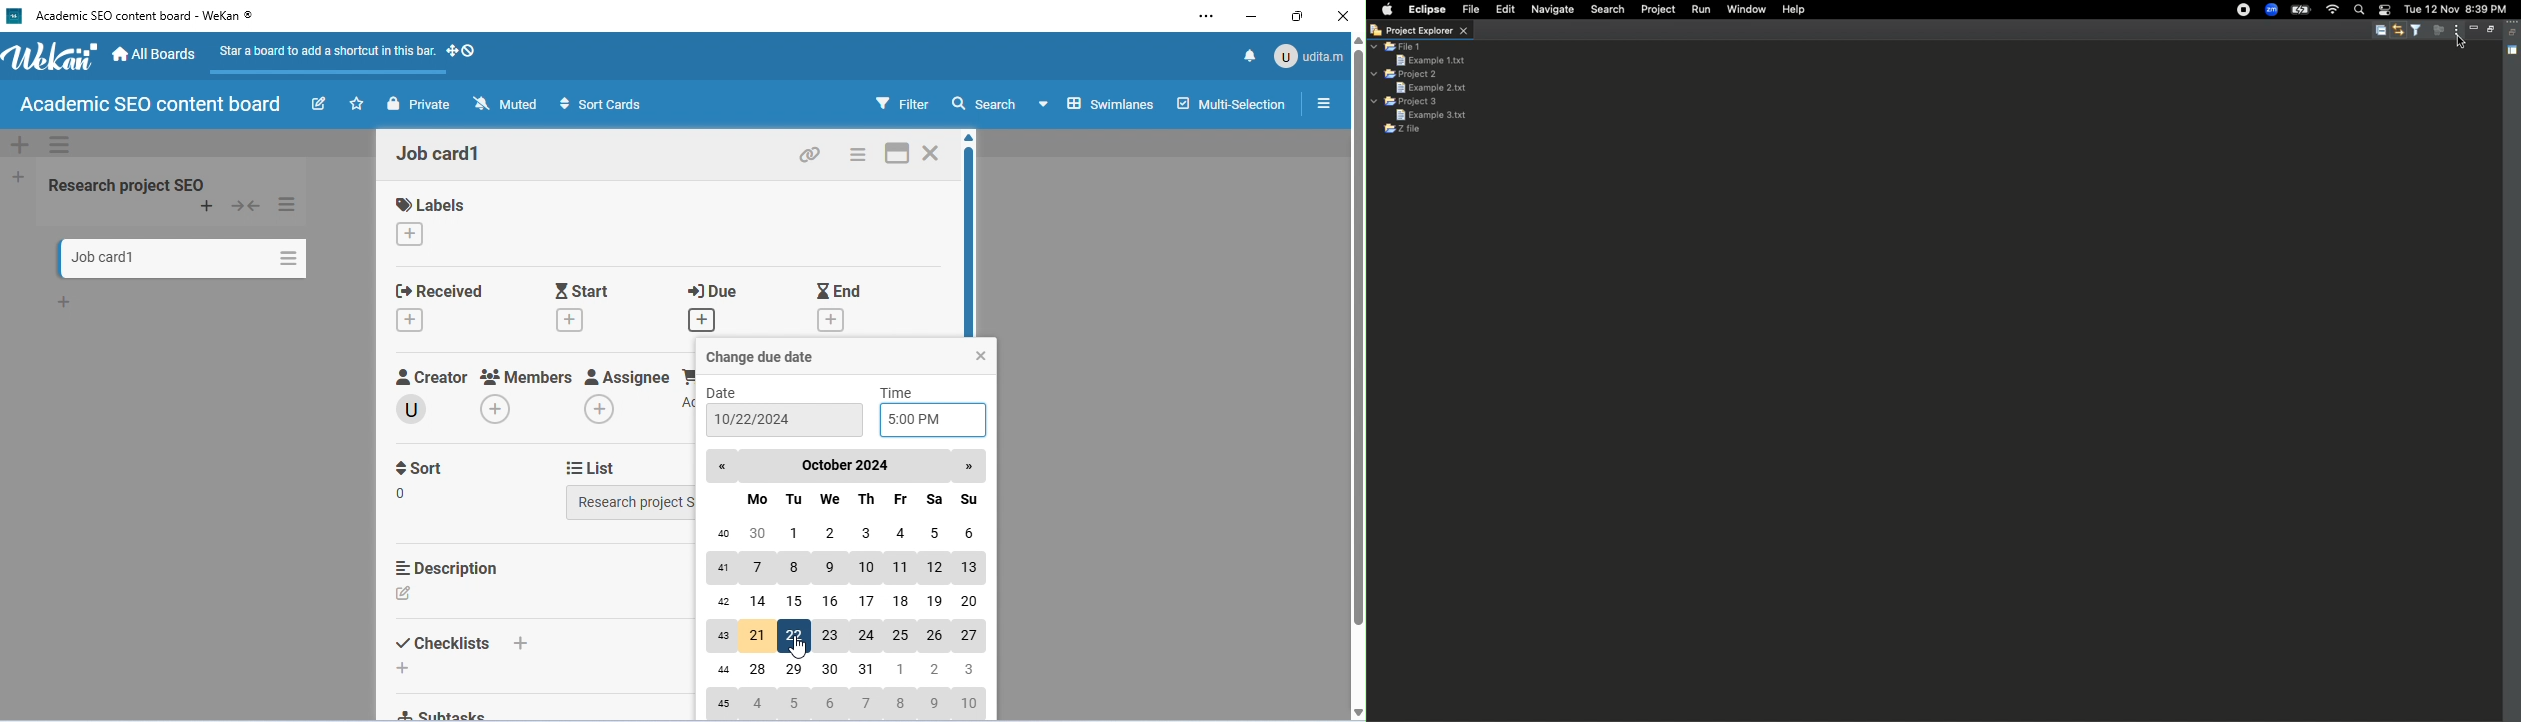 The height and width of the screenshot is (728, 2548). Describe the element at coordinates (529, 376) in the screenshot. I see `members` at that location.